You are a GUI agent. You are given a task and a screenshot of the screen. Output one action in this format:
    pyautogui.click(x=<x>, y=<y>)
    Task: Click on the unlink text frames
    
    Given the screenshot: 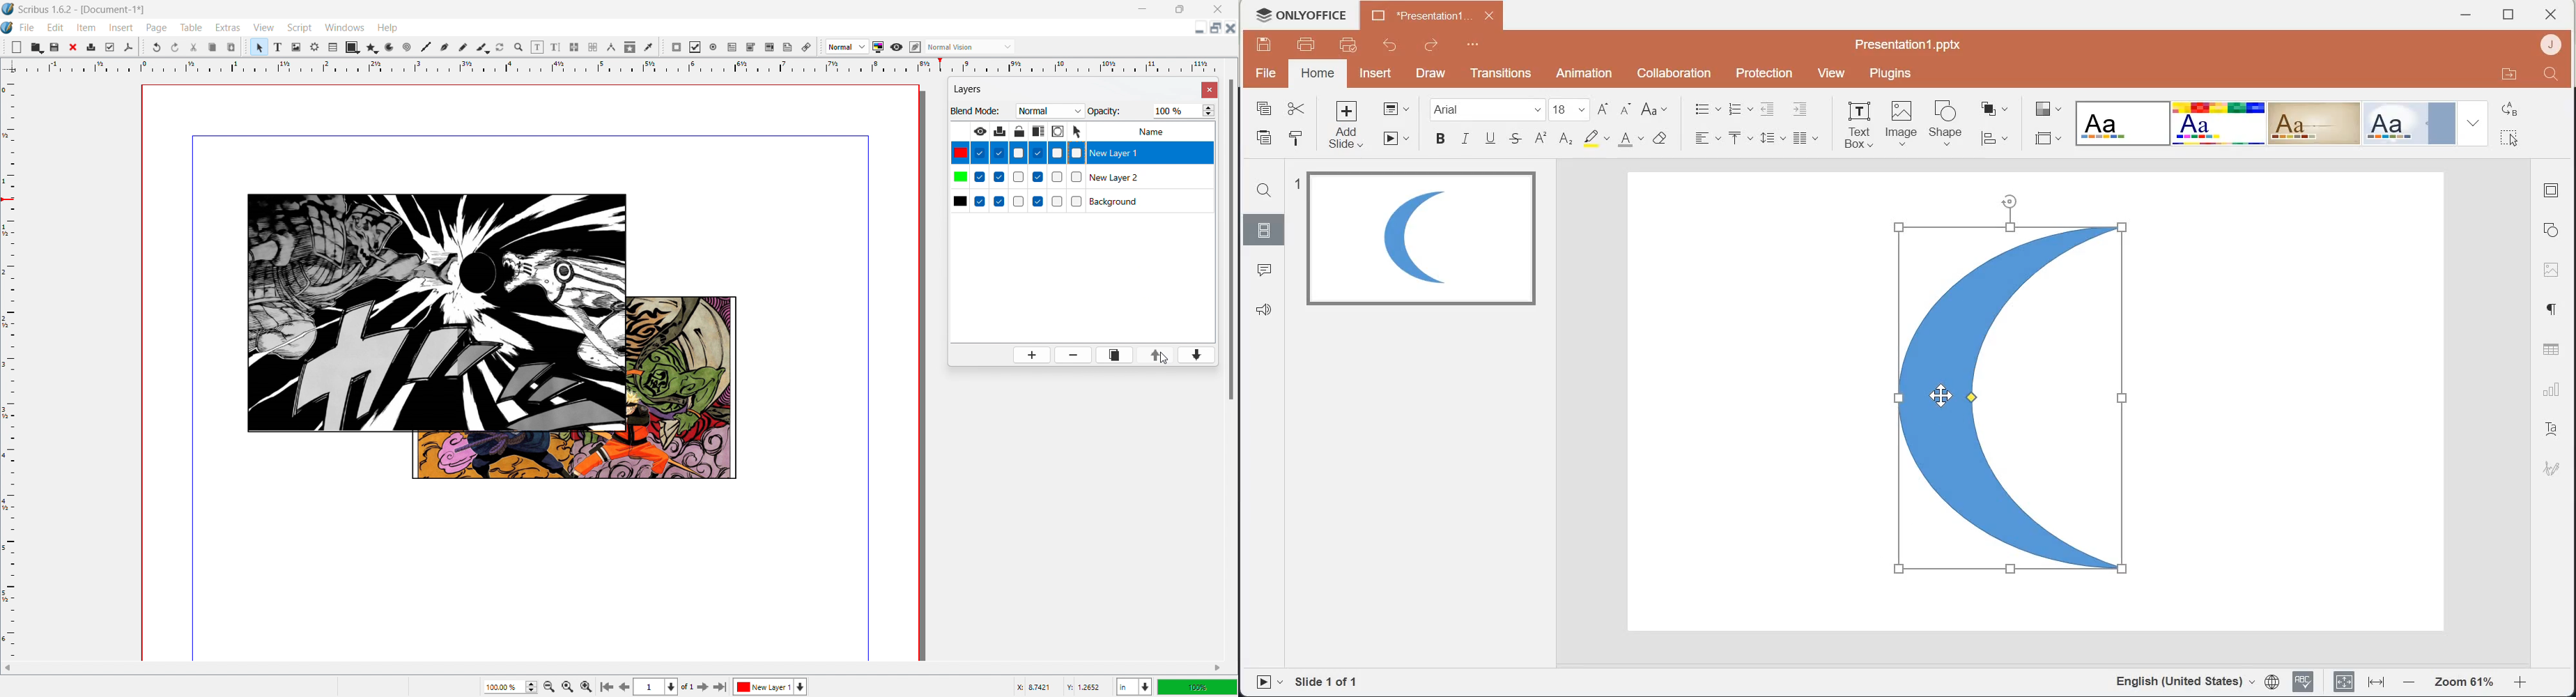 What is the action you would take?
    pyautogui.click(x=593, y=47)
    